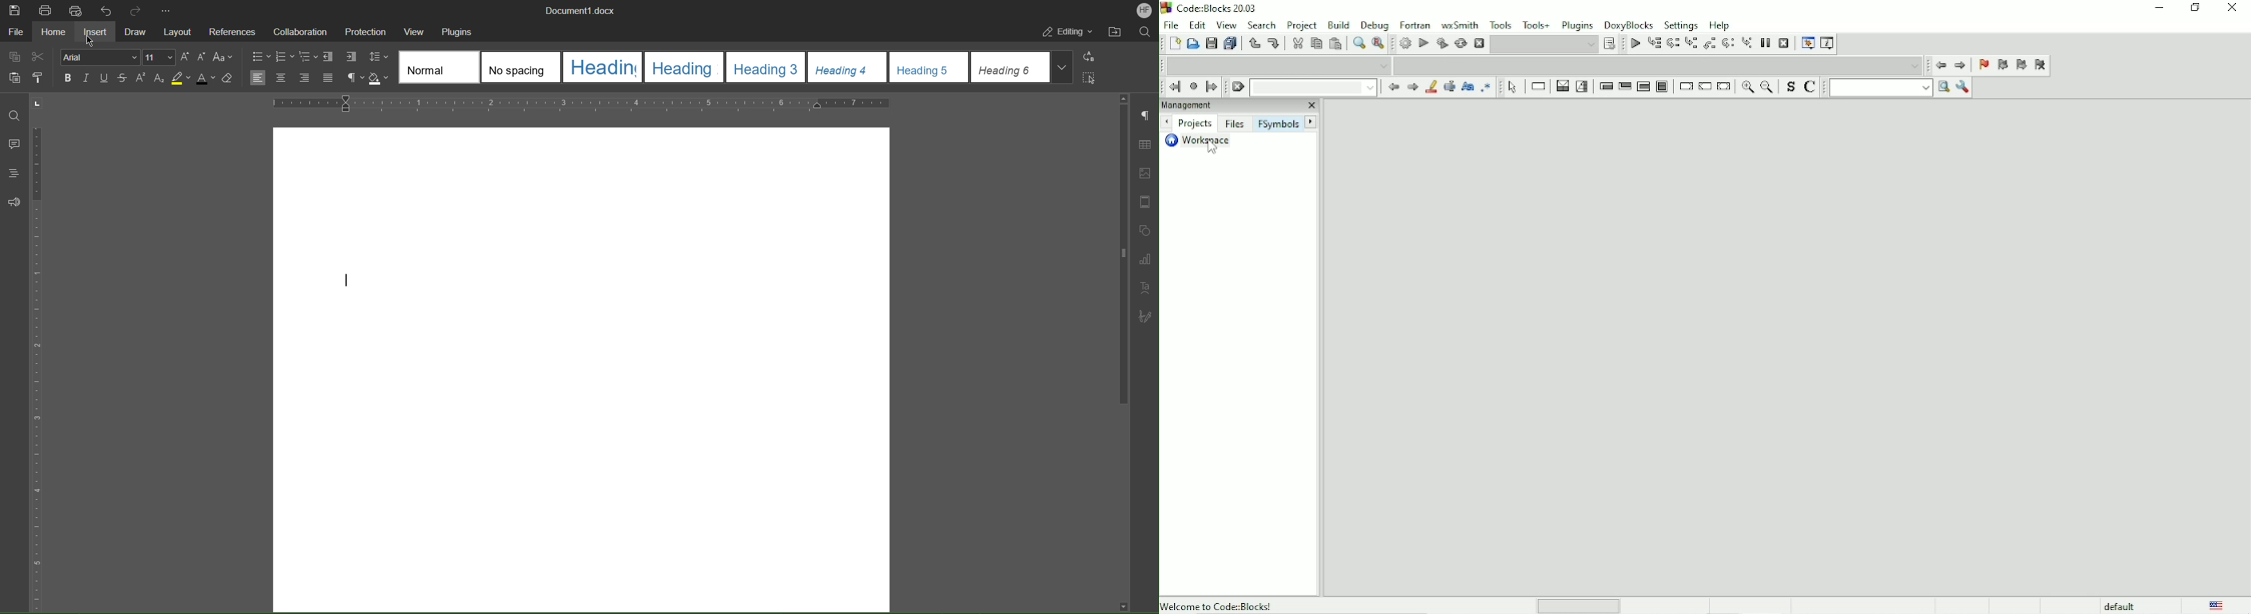  I want to click on Vertical Color, so click(36, 370).